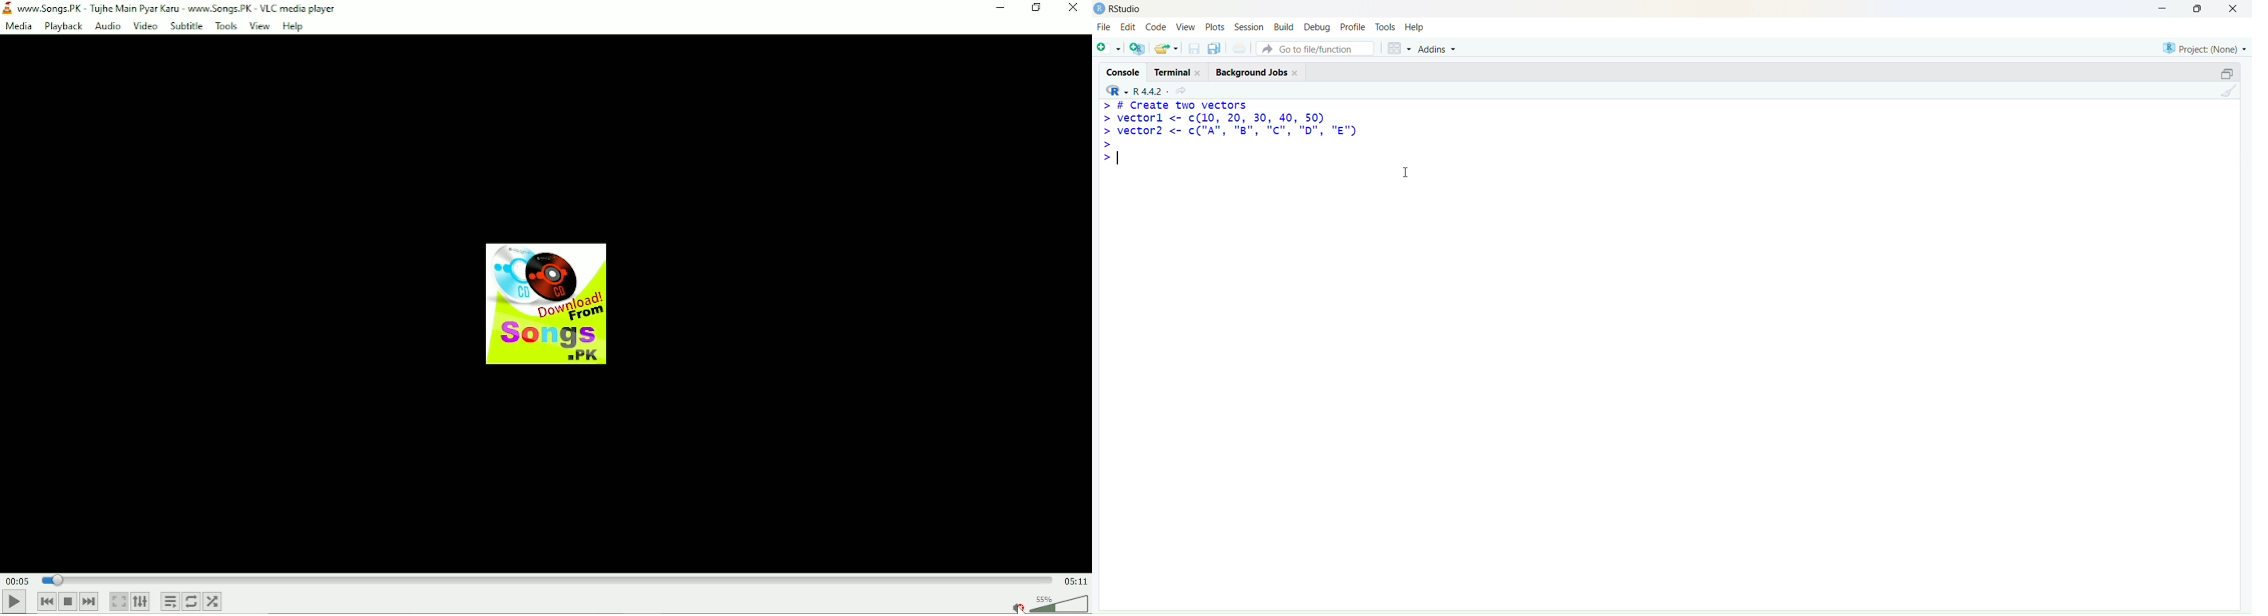 Image resolution: width=2268 pixels, height=616 pixels. What do you see at coordinates (1248, 26) in the screenshot?
I see `Session` at bounding box center [1248, 26].